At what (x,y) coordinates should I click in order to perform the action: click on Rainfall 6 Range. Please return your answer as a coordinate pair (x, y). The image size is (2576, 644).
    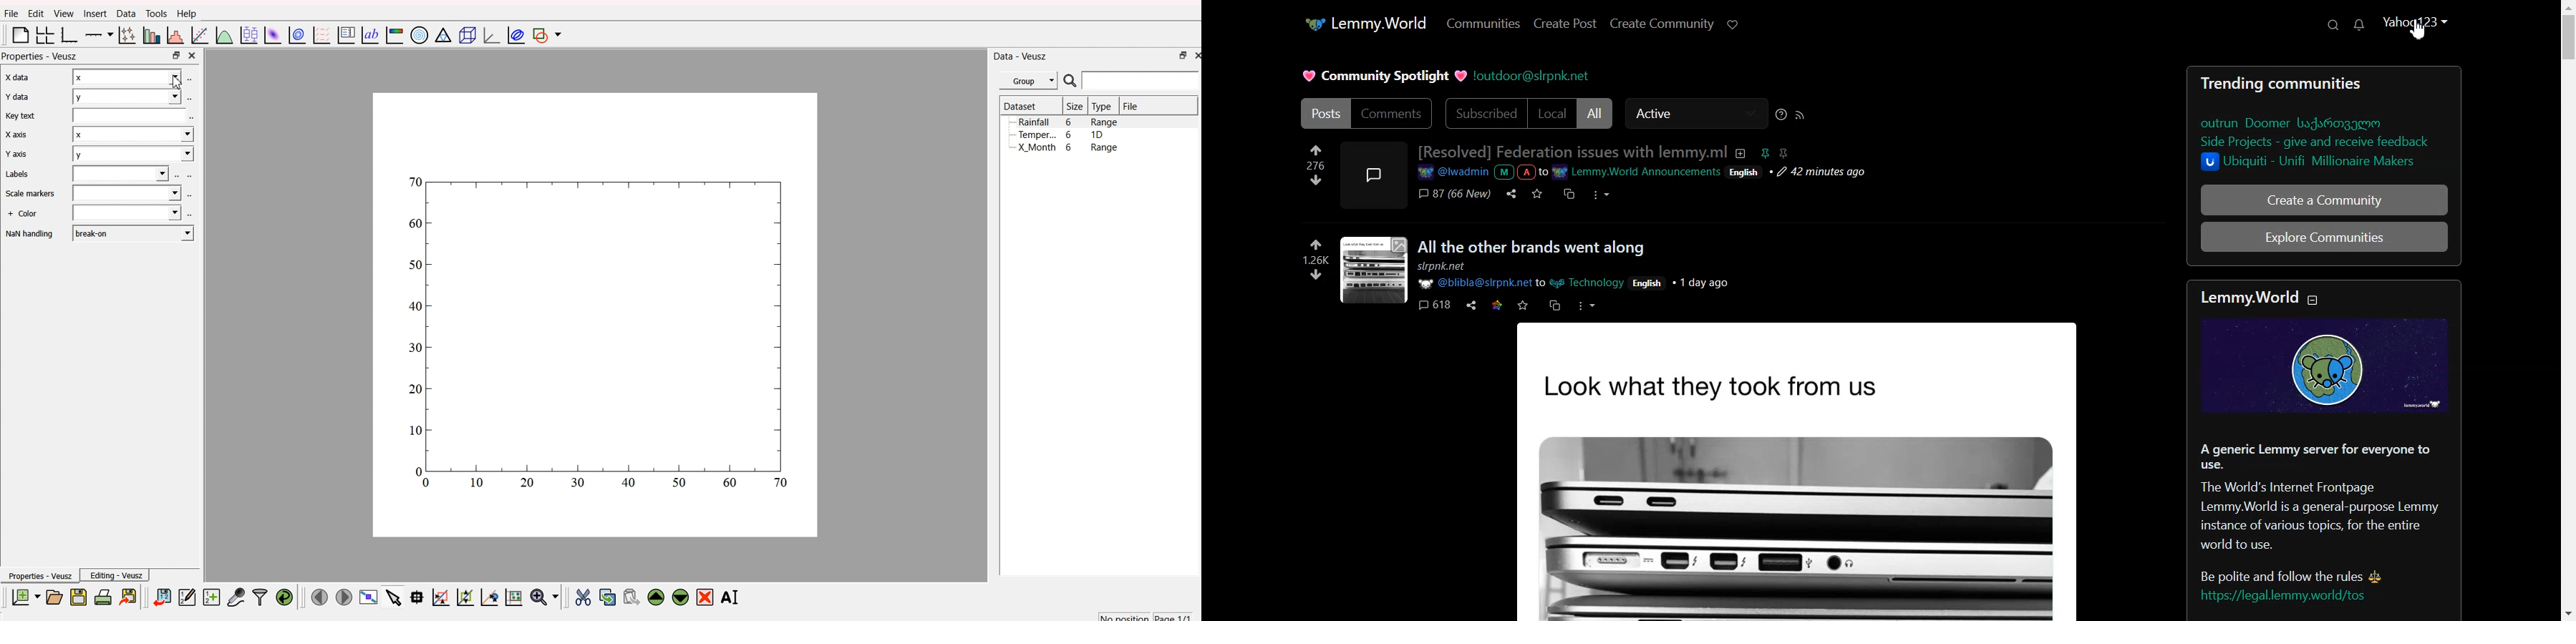
    Looking at the image, I should click on (1070, 122).